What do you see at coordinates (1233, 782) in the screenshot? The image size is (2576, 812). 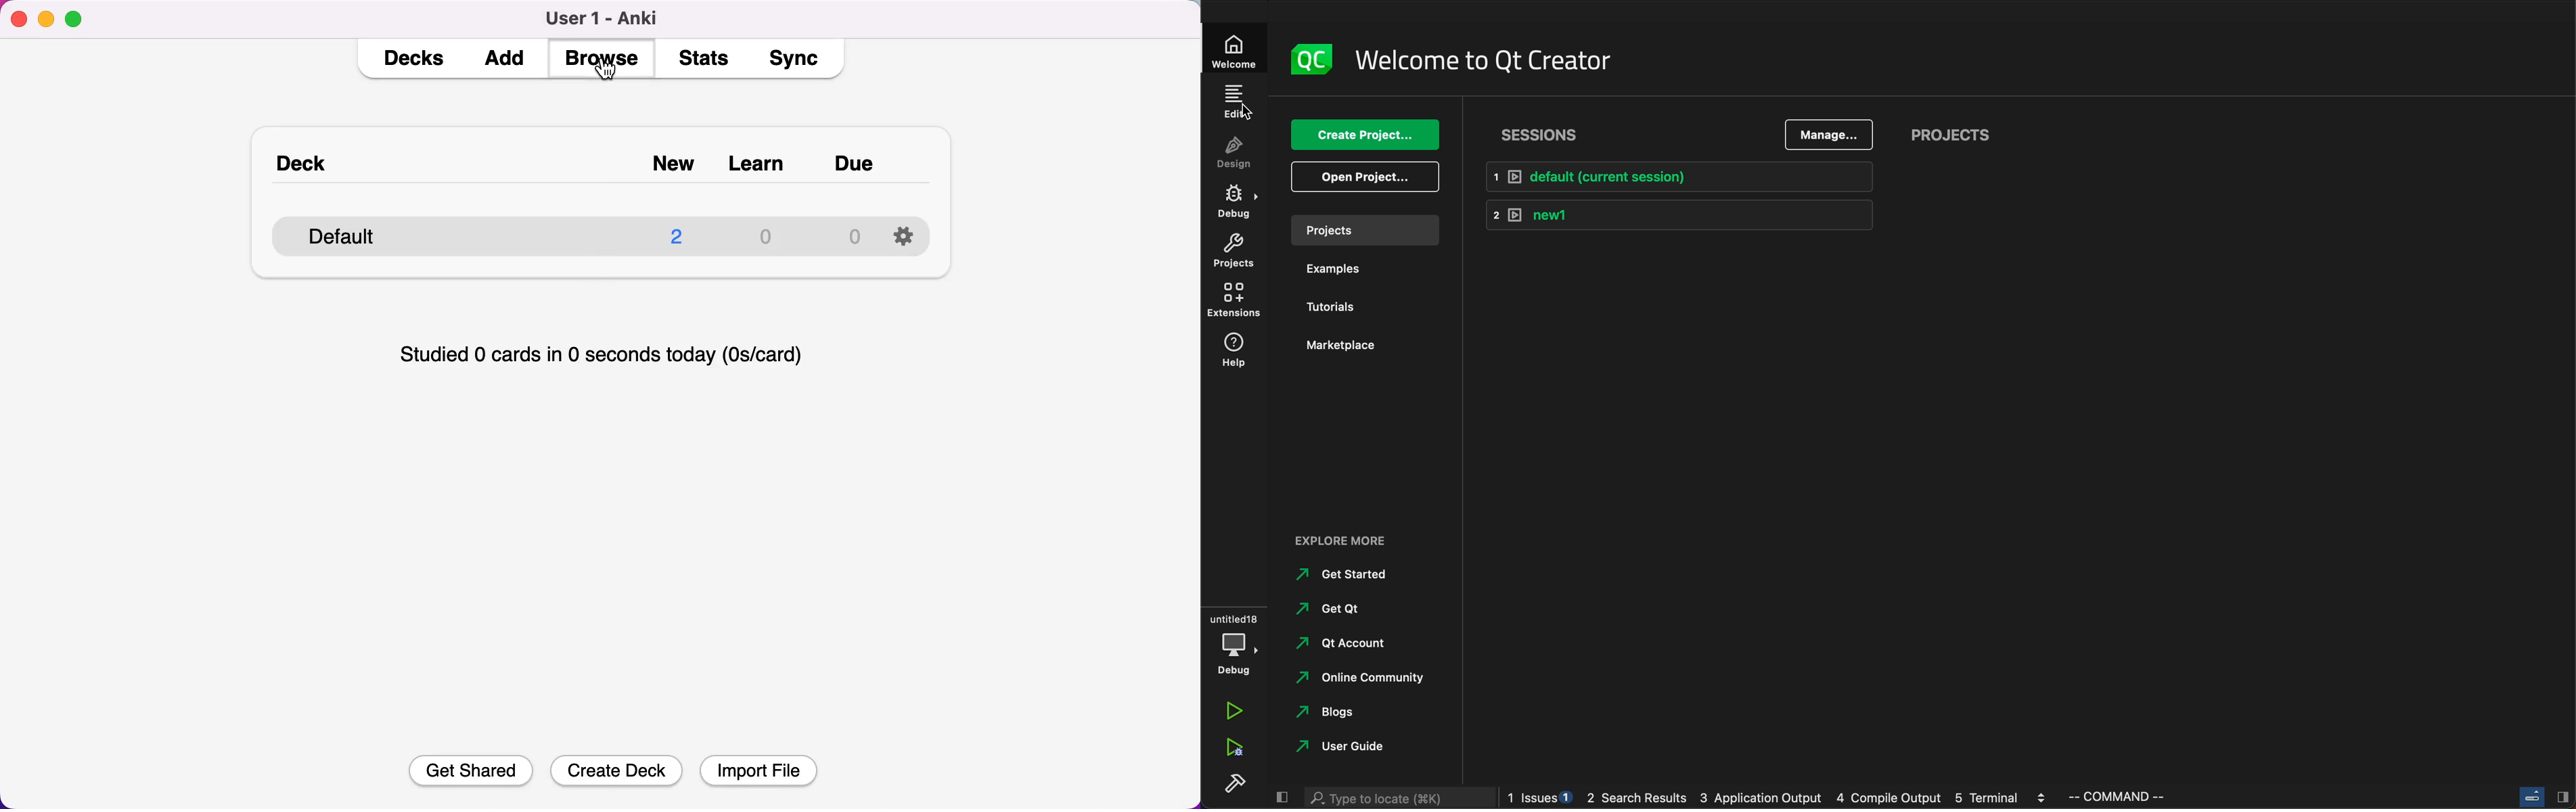 I see `build` at bounding box center [1233, 782].